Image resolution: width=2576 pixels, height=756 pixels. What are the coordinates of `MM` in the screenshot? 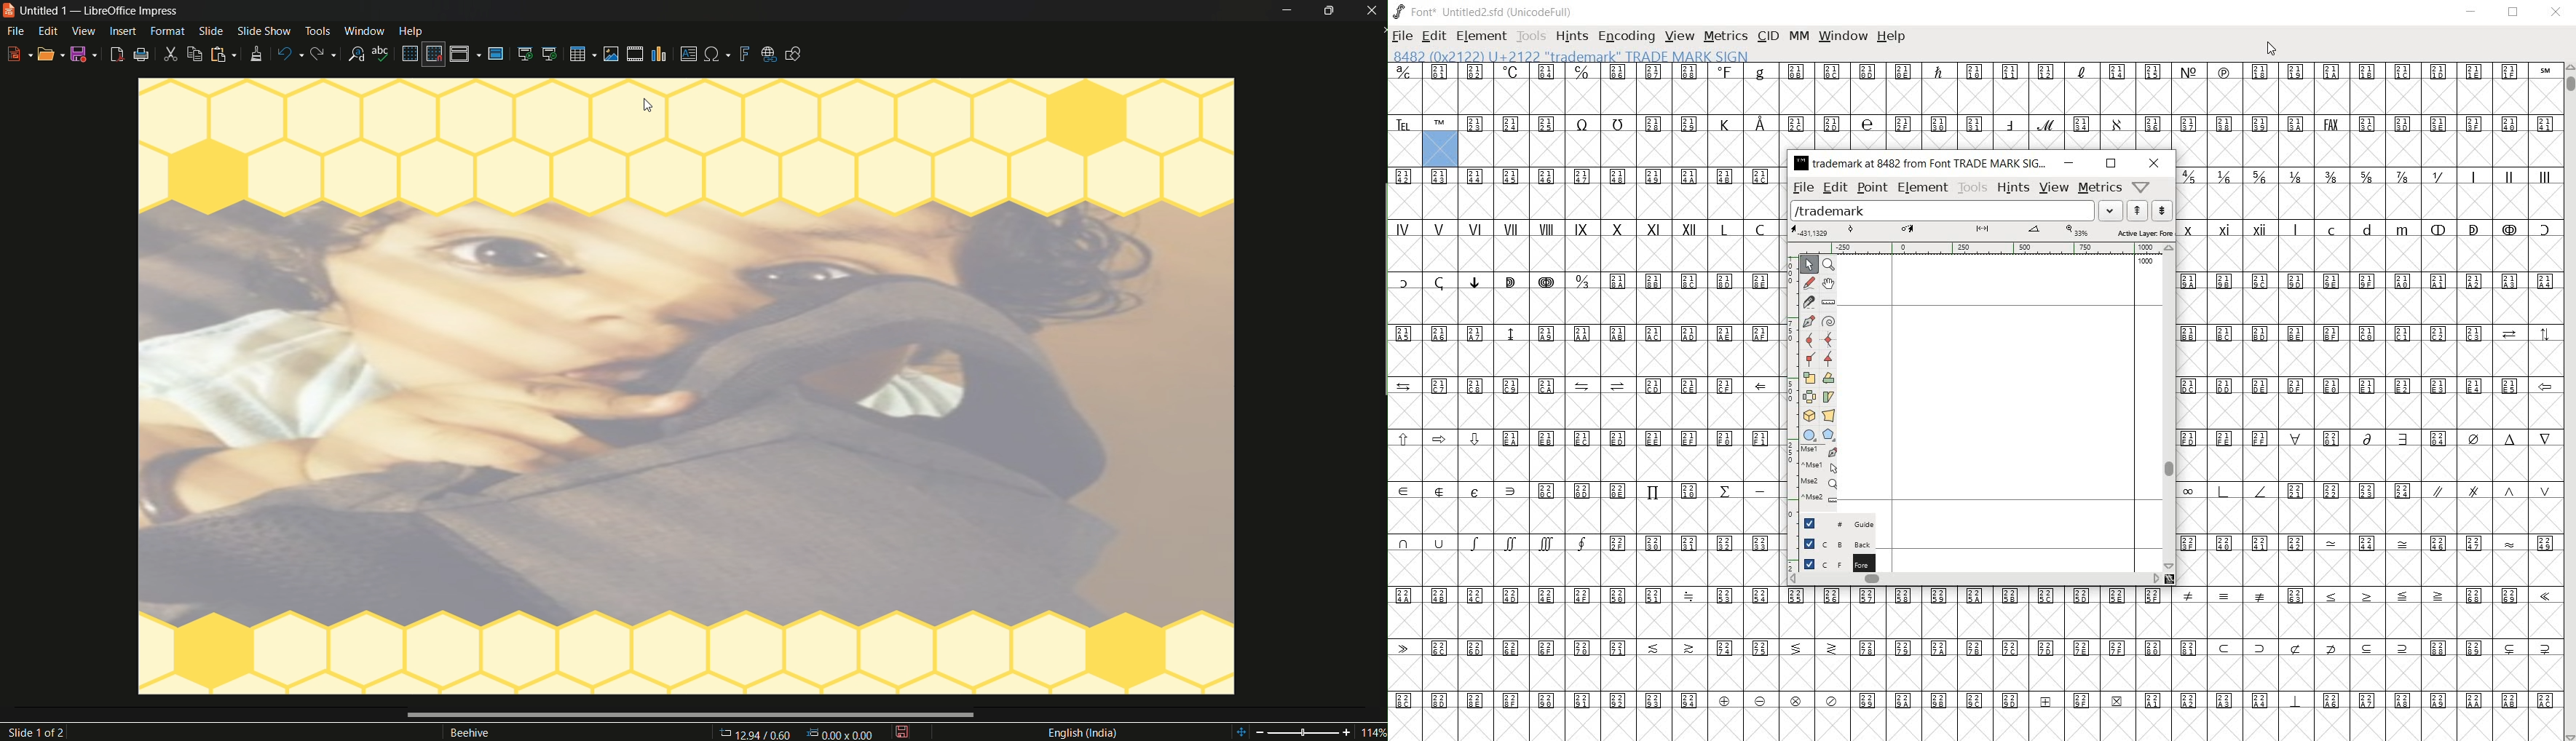 It's located at (1798, 38).